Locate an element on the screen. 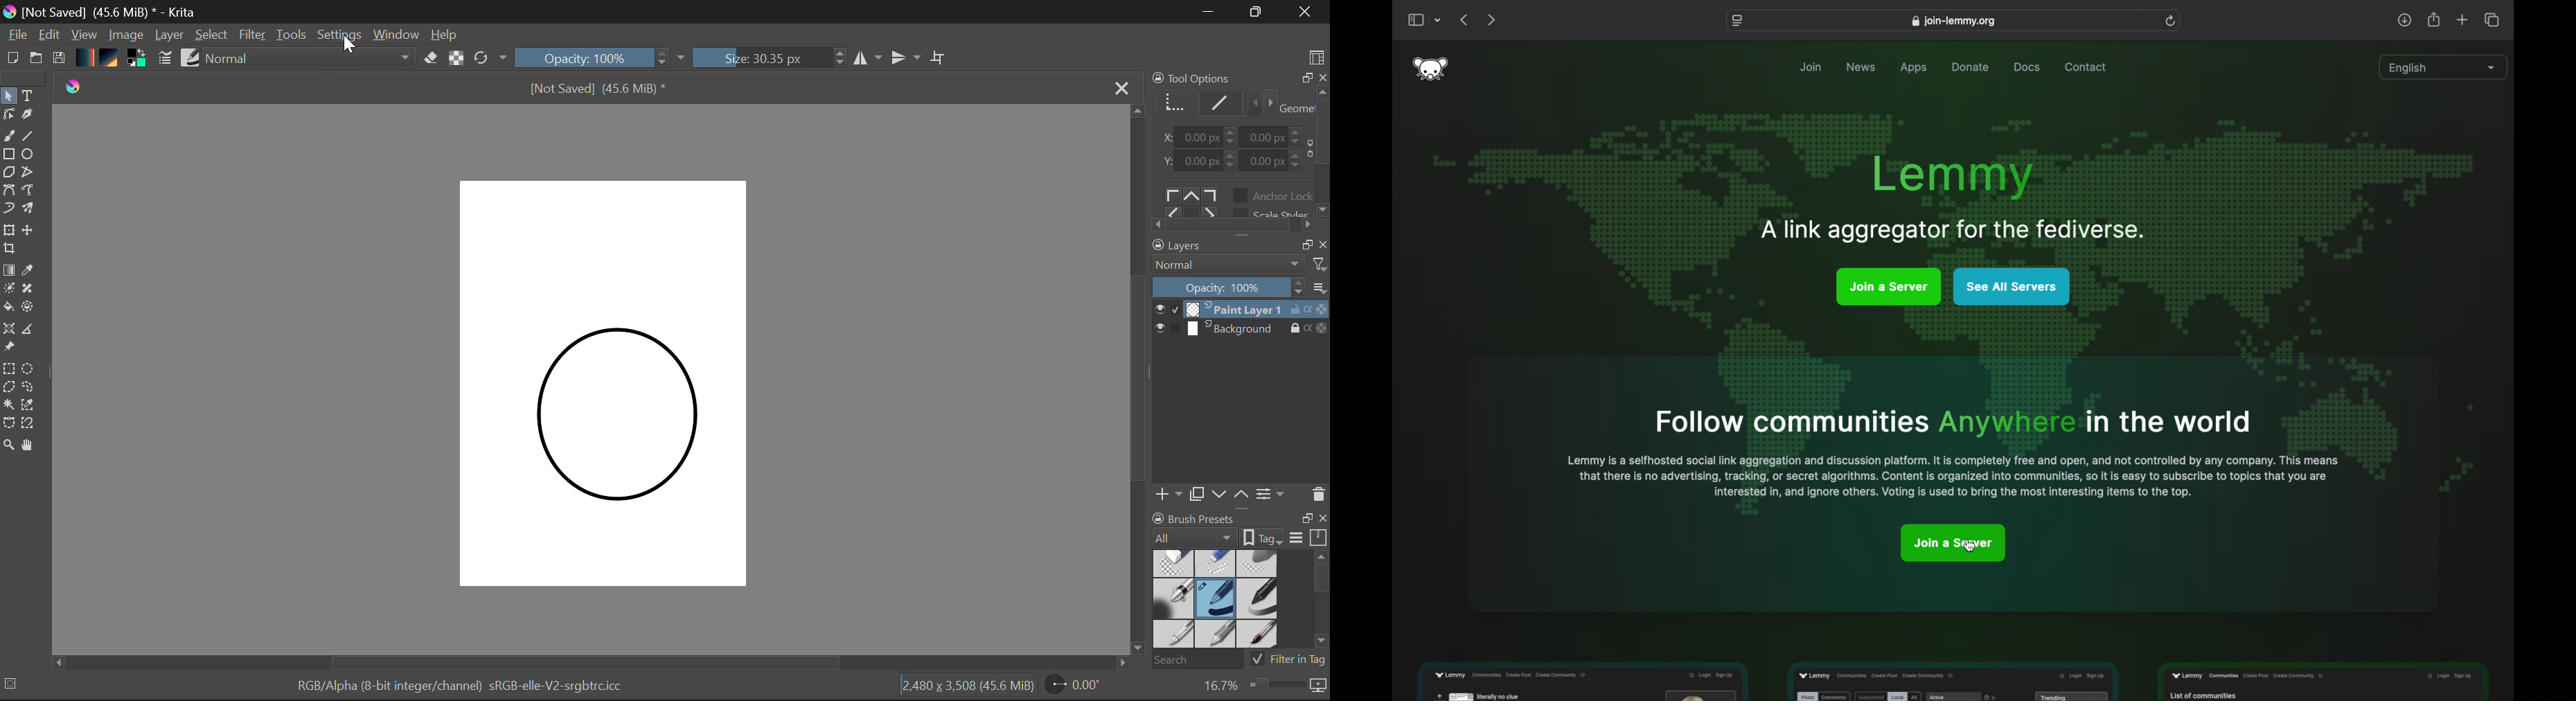  Bezier Curve Selection is located at coordinates (8, 423).